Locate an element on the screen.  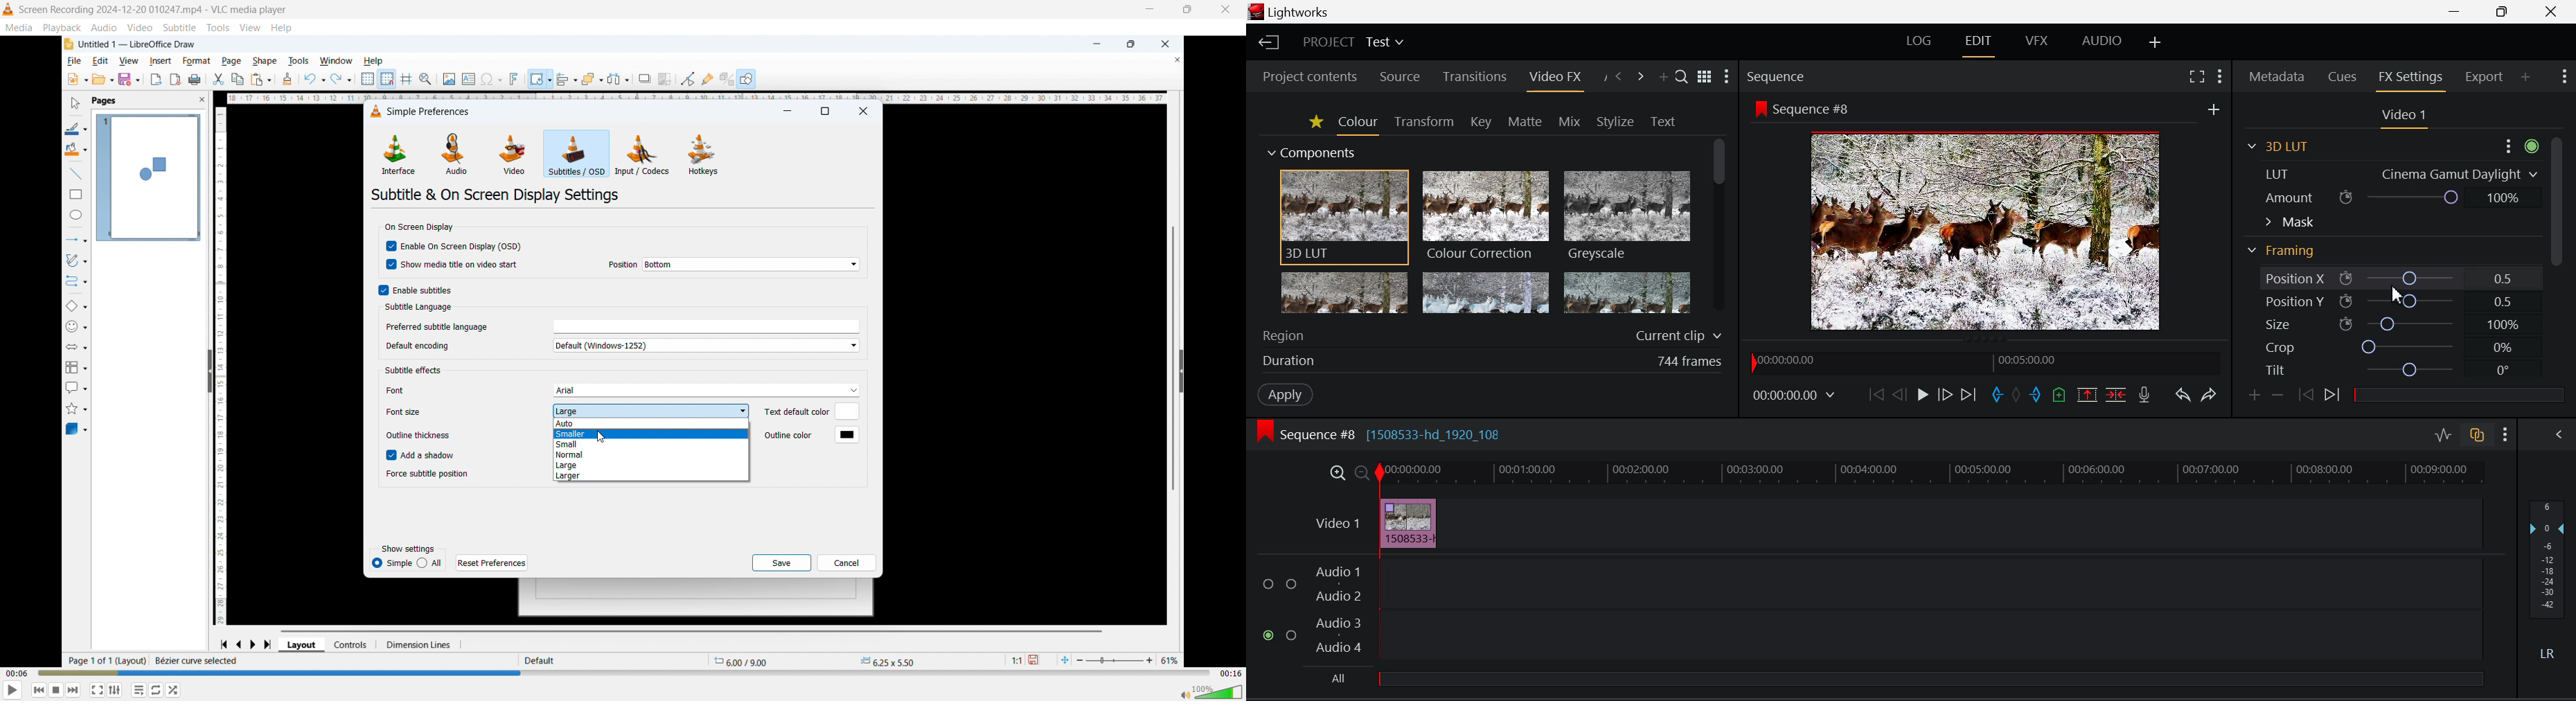
Sequence Preview Screen is located at coordinates (1982, 233).